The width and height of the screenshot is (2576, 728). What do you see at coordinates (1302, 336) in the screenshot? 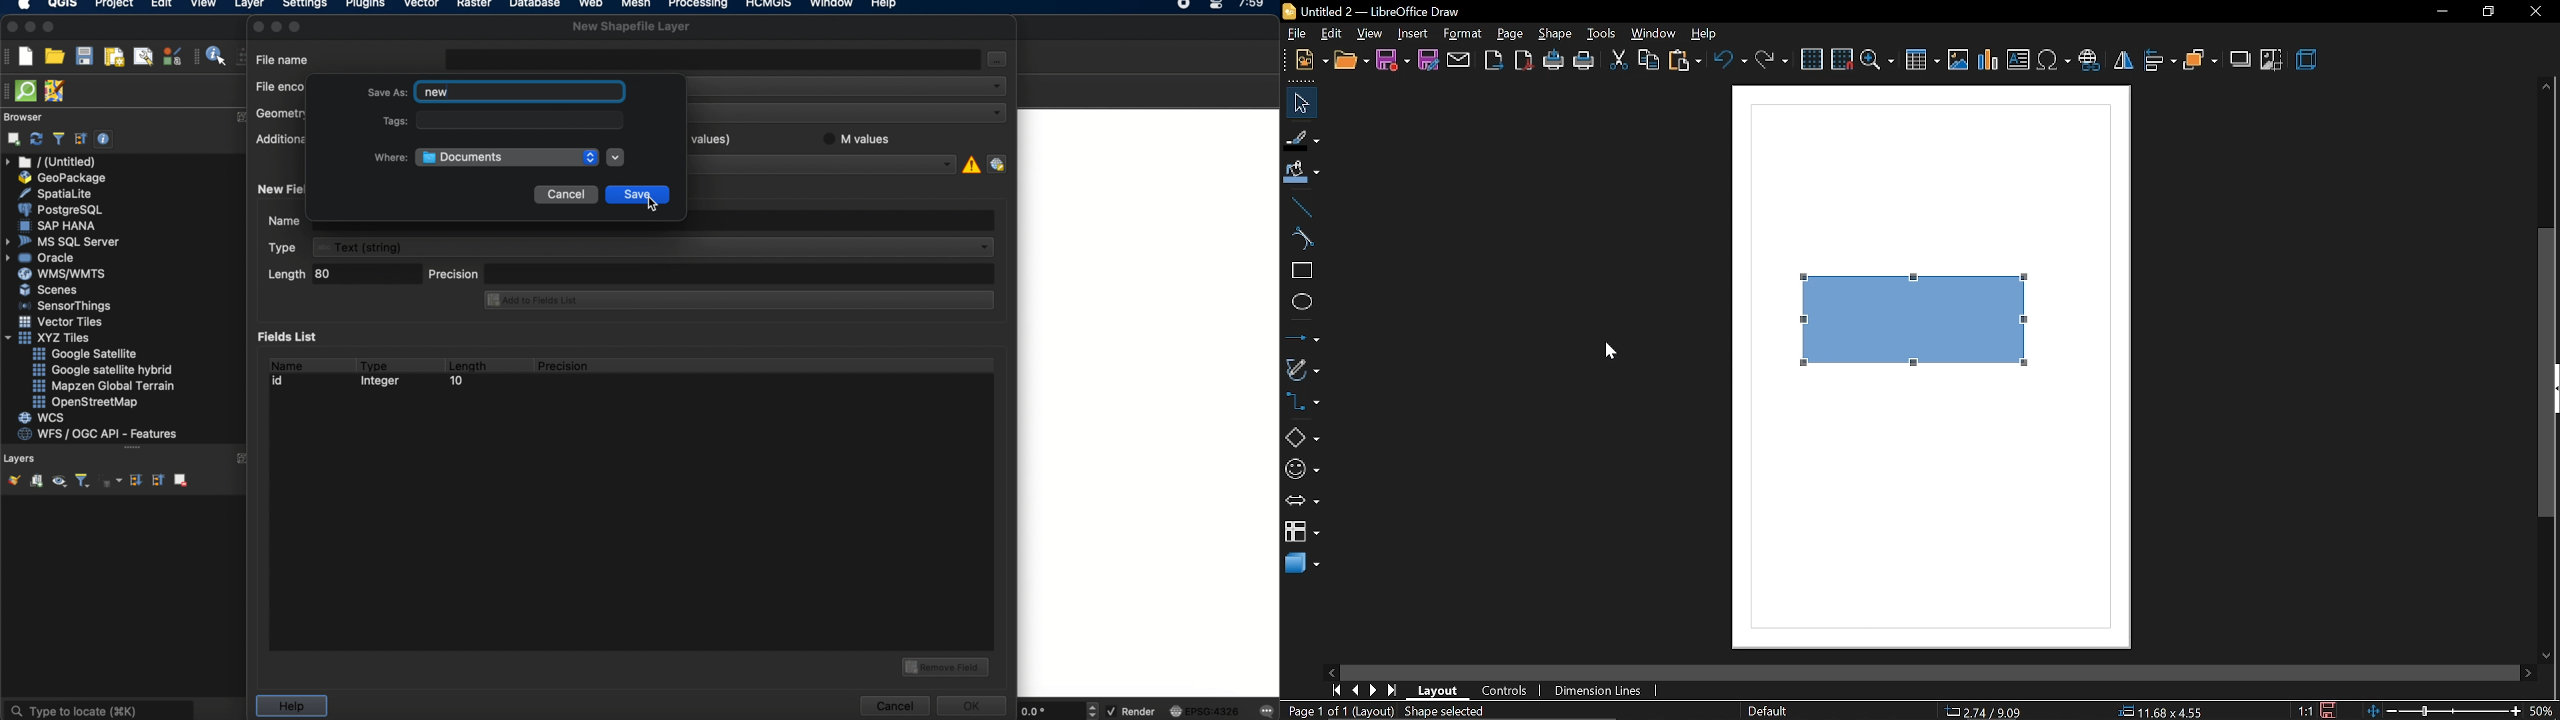
I see `lines and arrows` at bounding box center [1302, 336].